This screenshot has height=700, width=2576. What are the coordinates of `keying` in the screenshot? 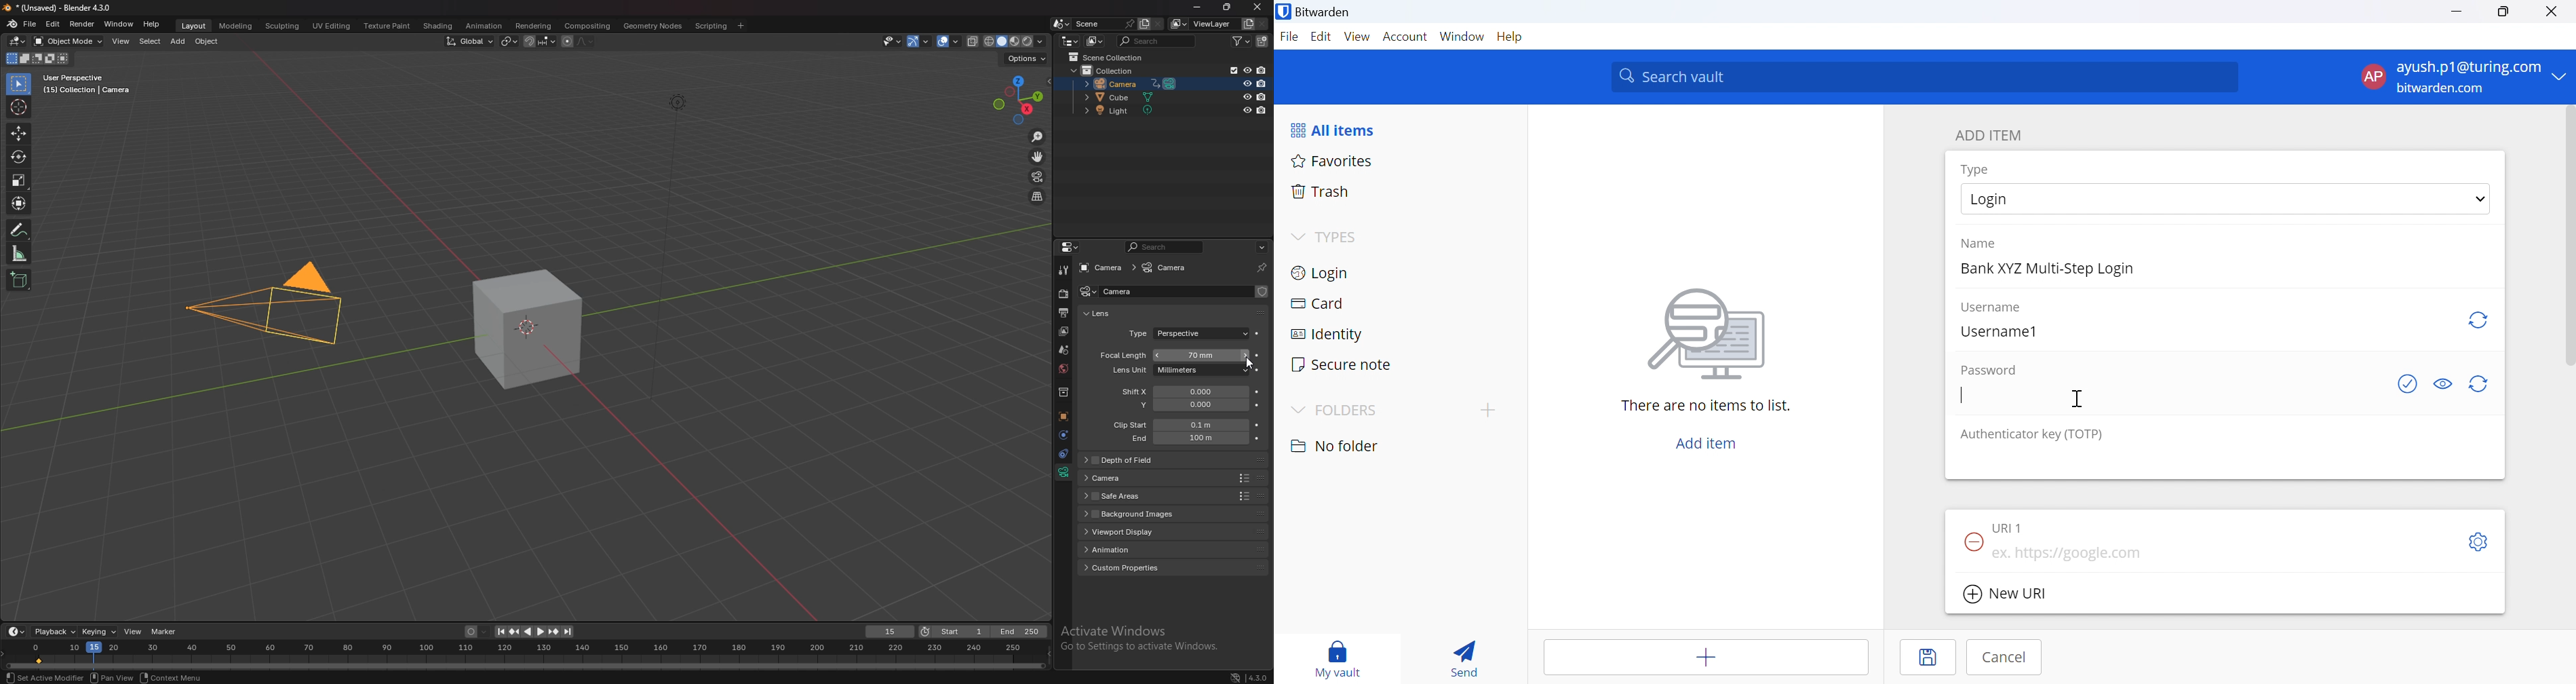 It's located at (100, 632).